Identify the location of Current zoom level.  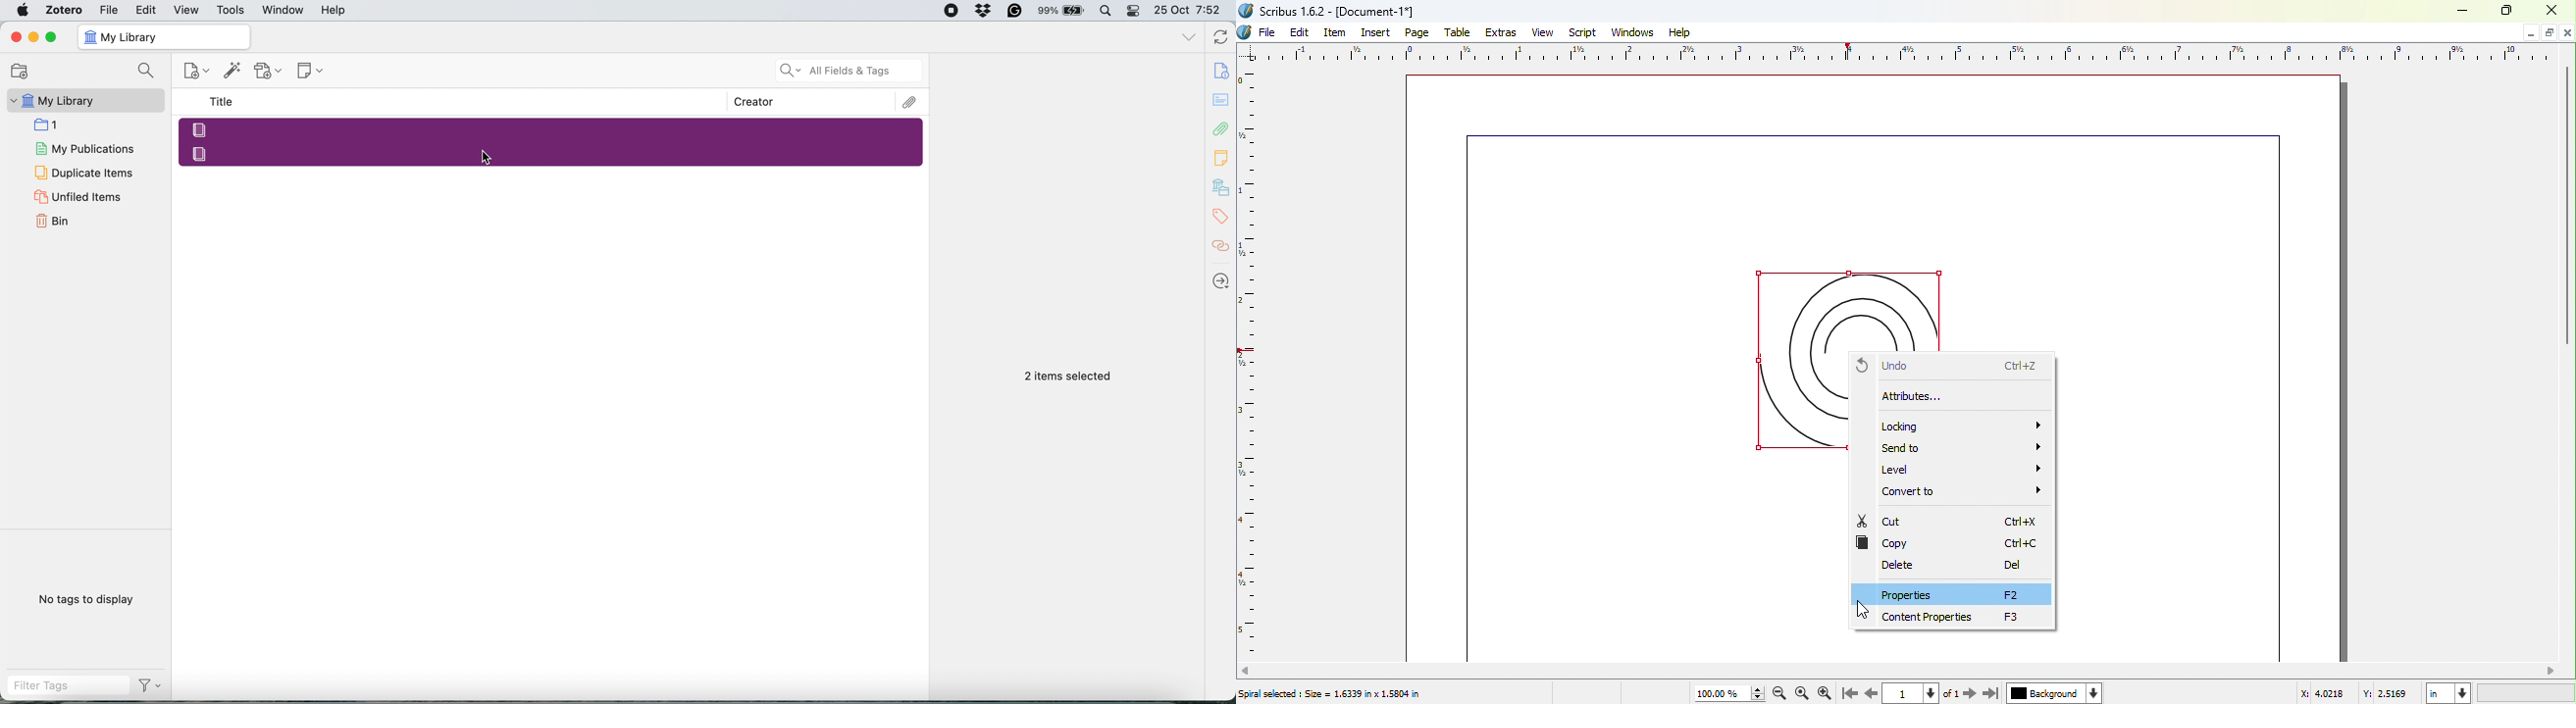
(1719, 694).